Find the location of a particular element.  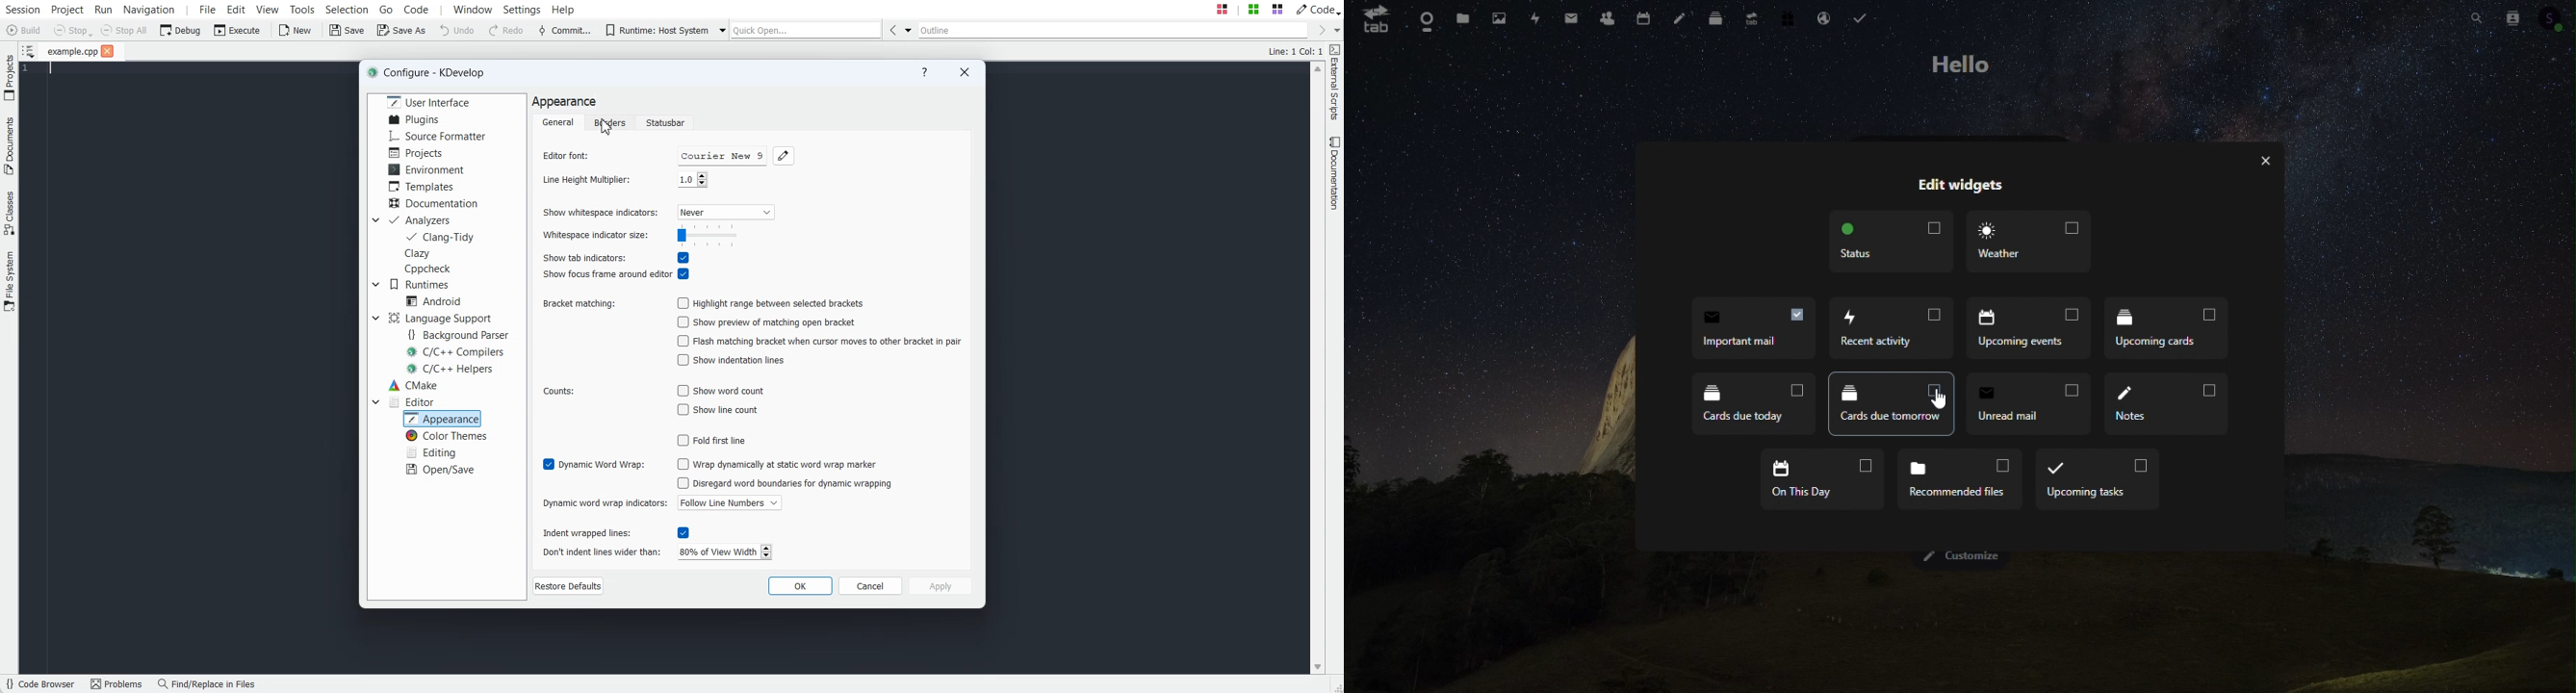

Android is located at coordinates (434, 301).